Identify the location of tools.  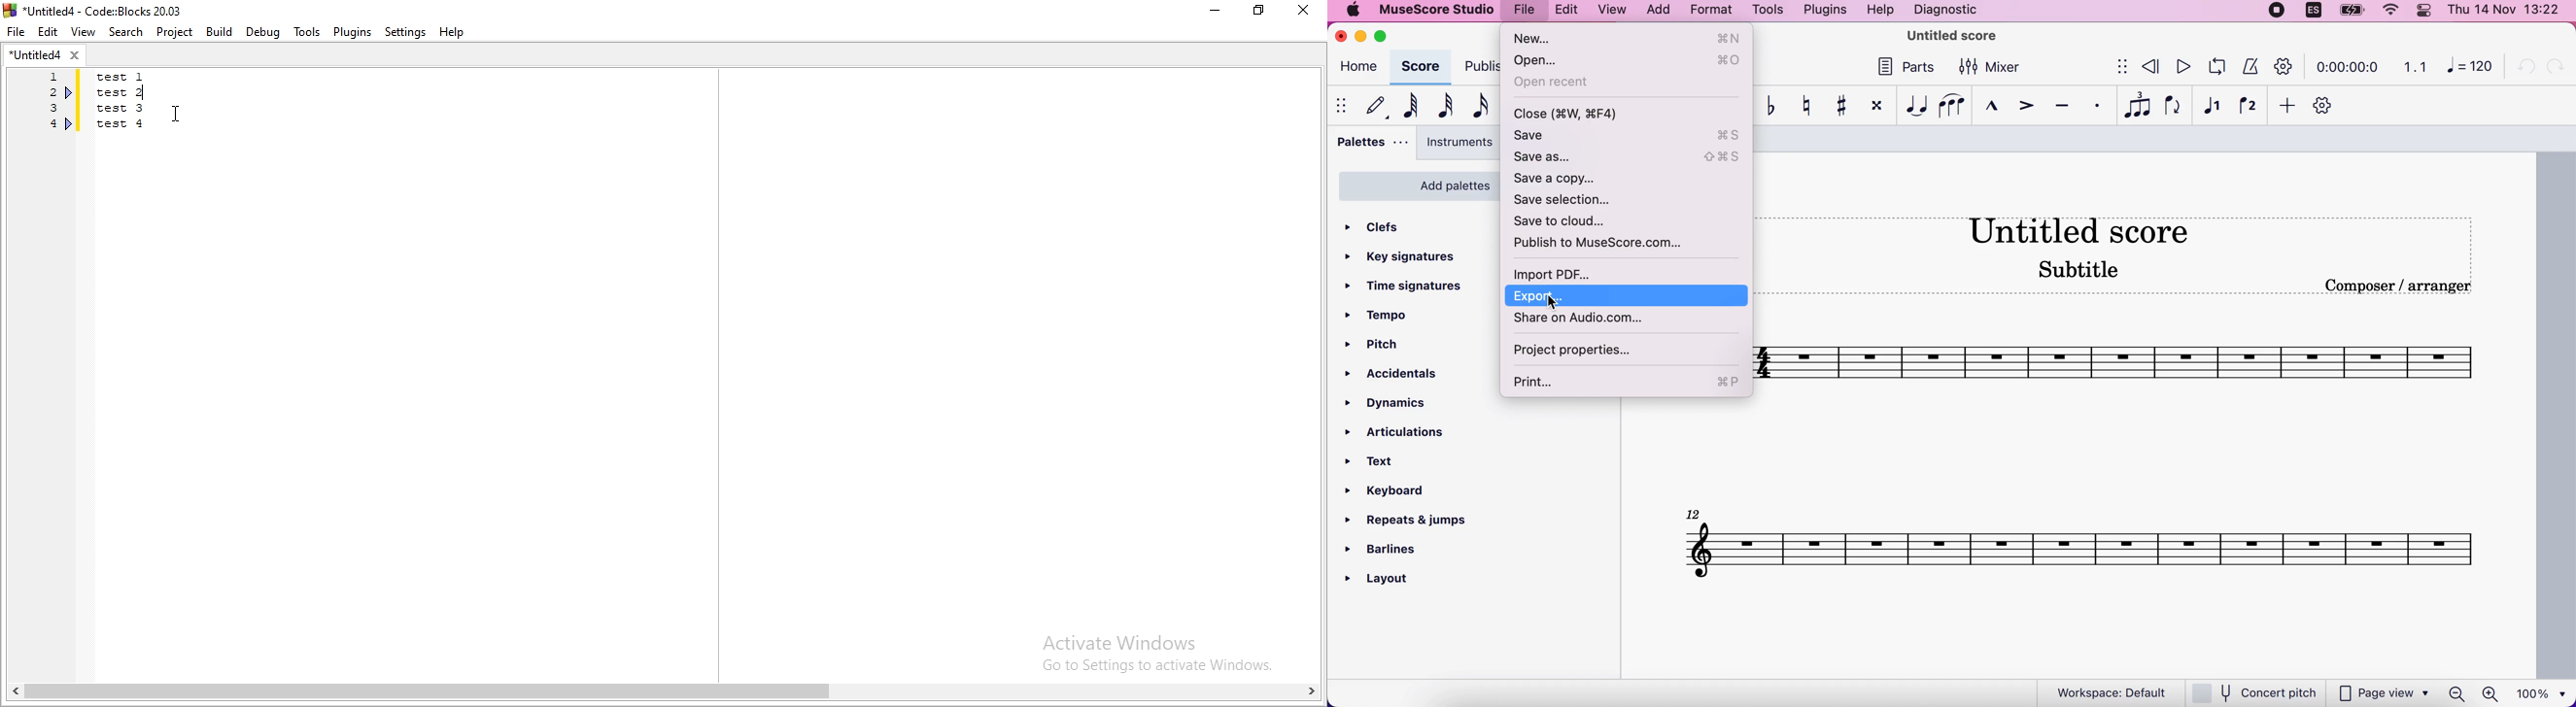
(1764, 12).